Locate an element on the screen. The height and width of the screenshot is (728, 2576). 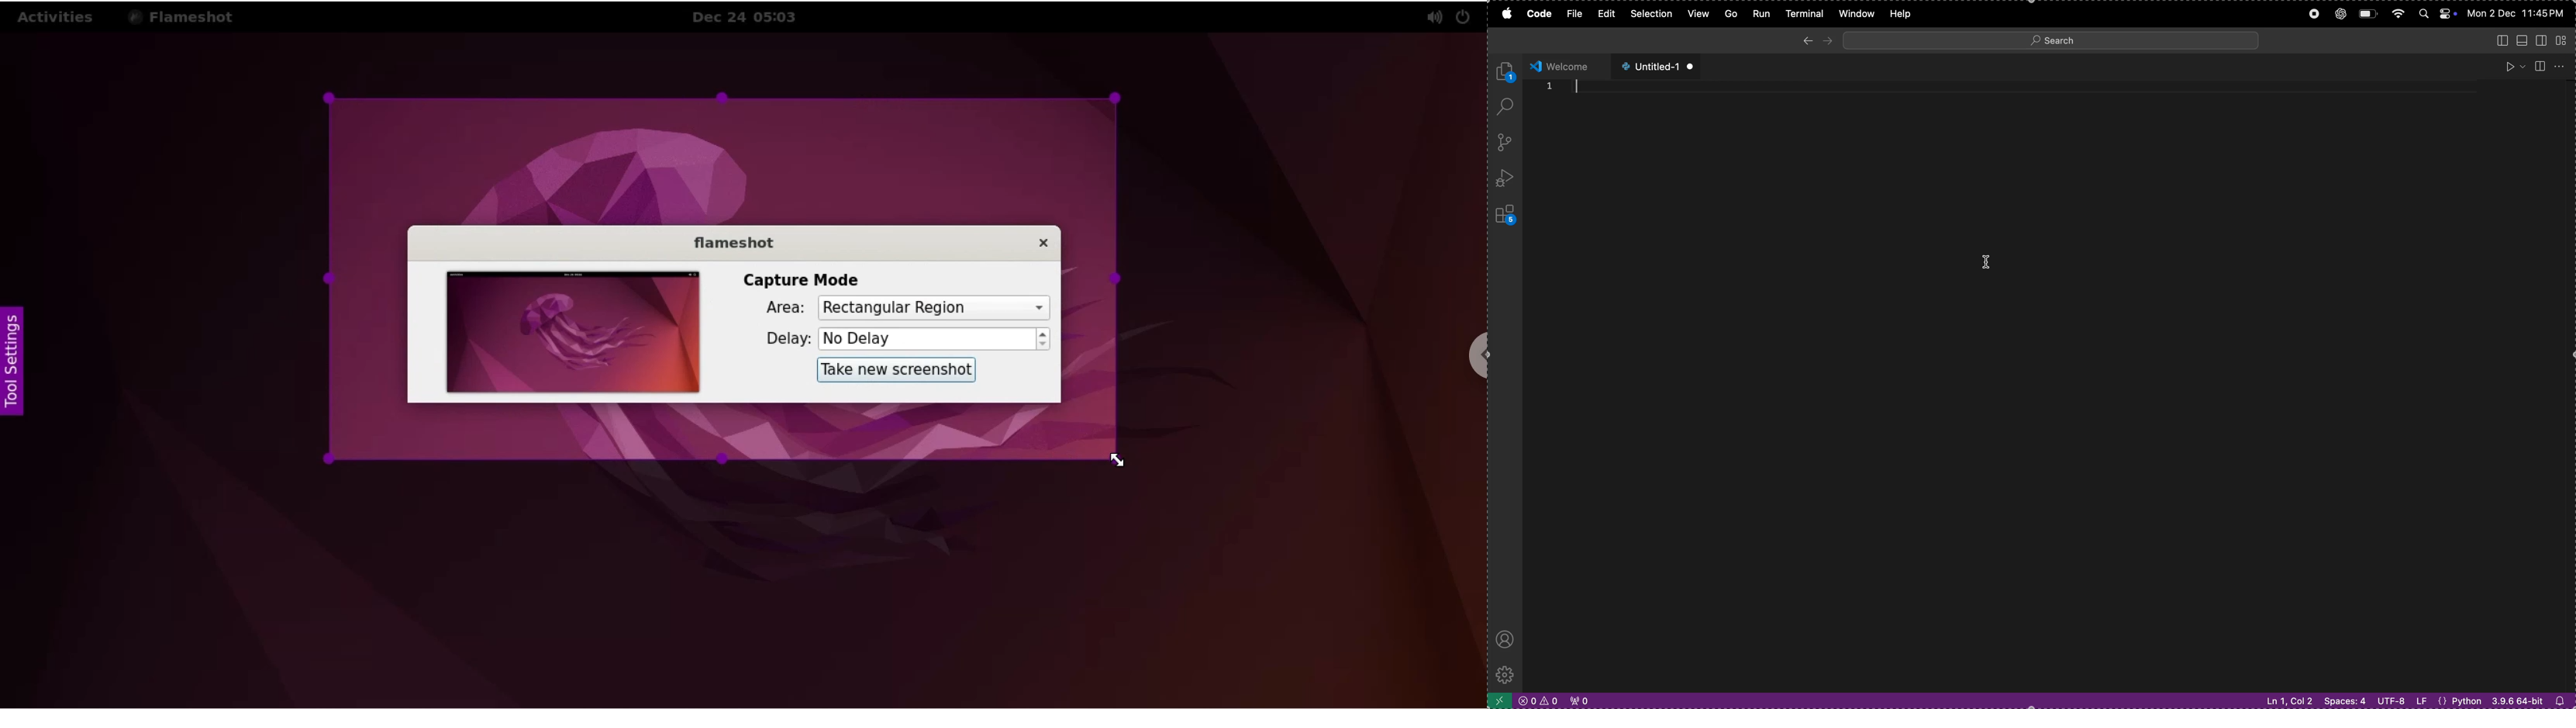
run is located at coordinates (2513, 66).